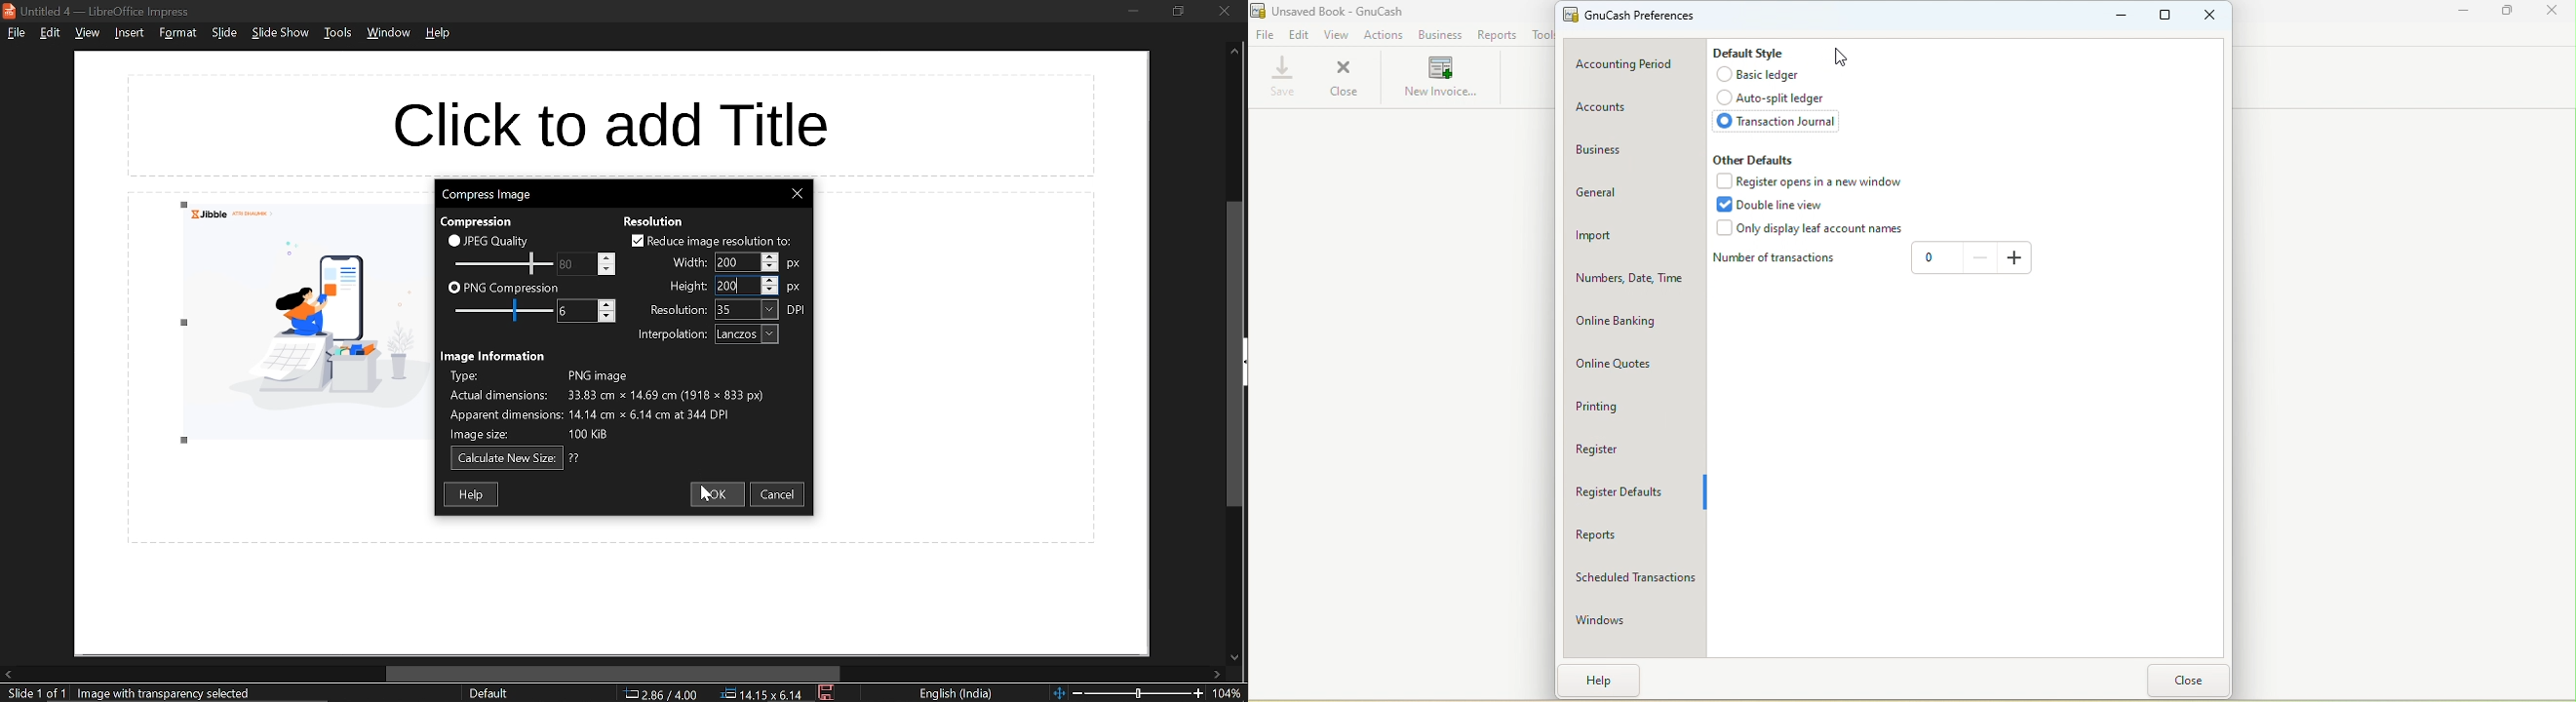  I want to click on change zoom, so click(1128, 693).